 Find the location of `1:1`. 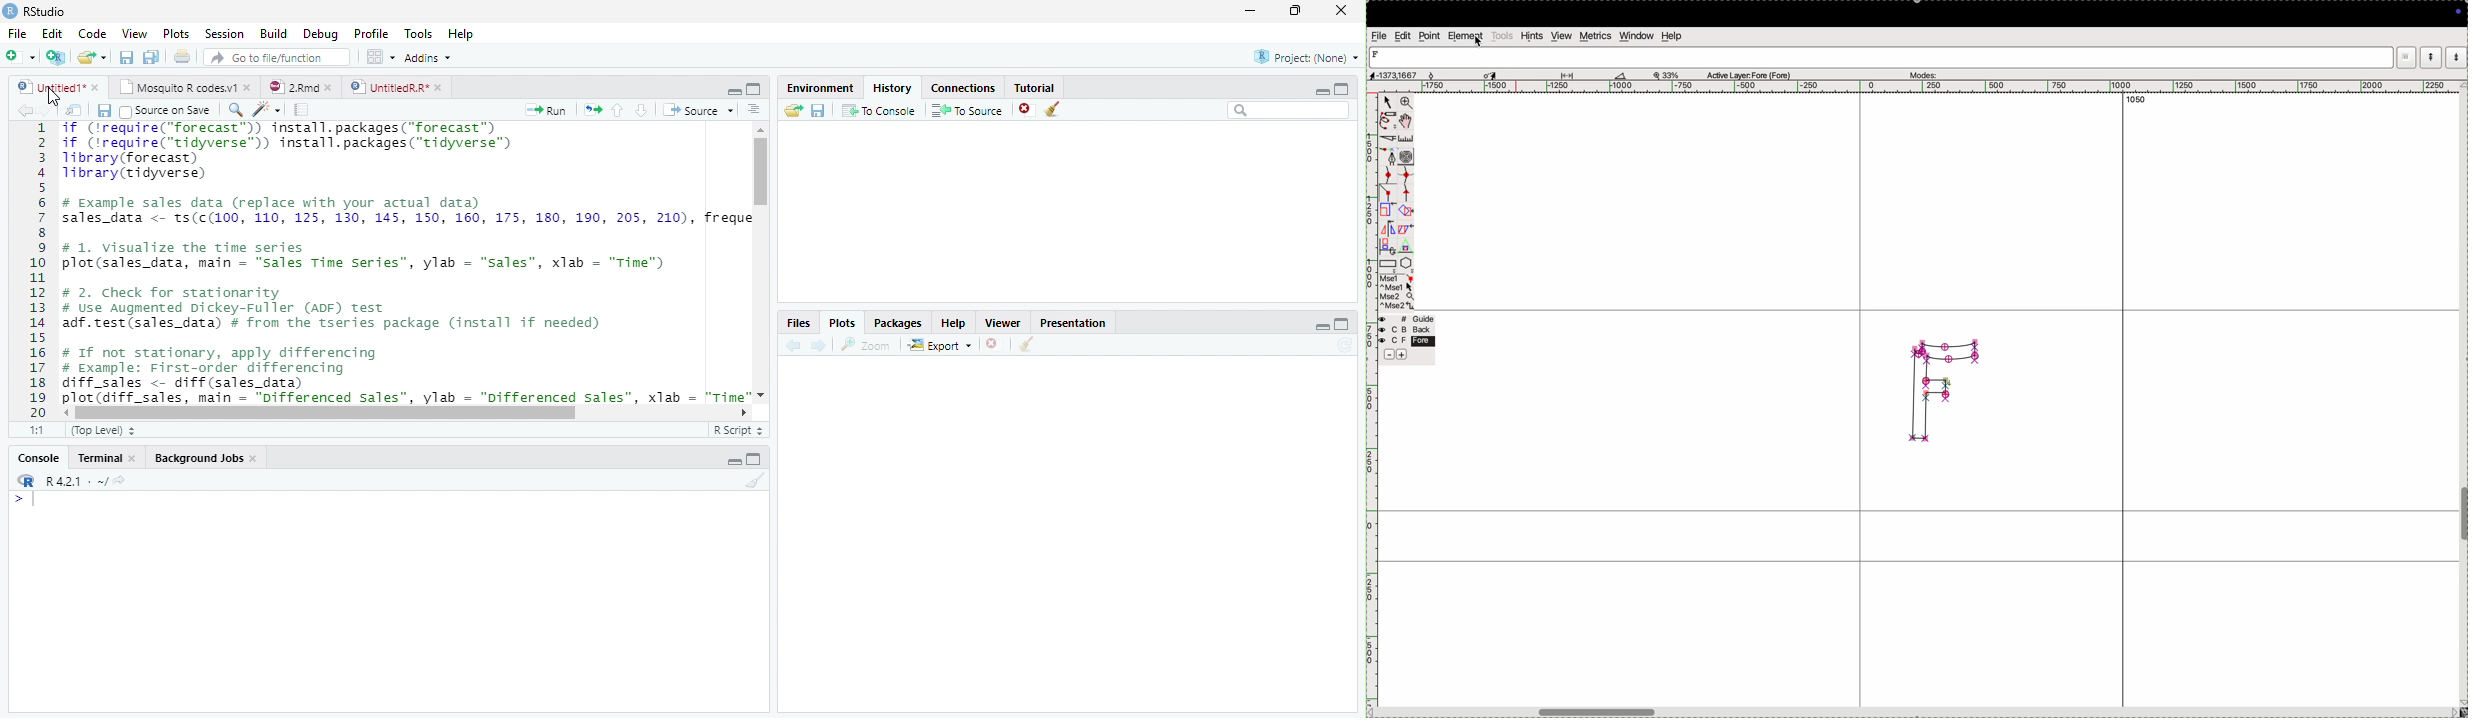

1:1 is located at coordinates (40, 430).